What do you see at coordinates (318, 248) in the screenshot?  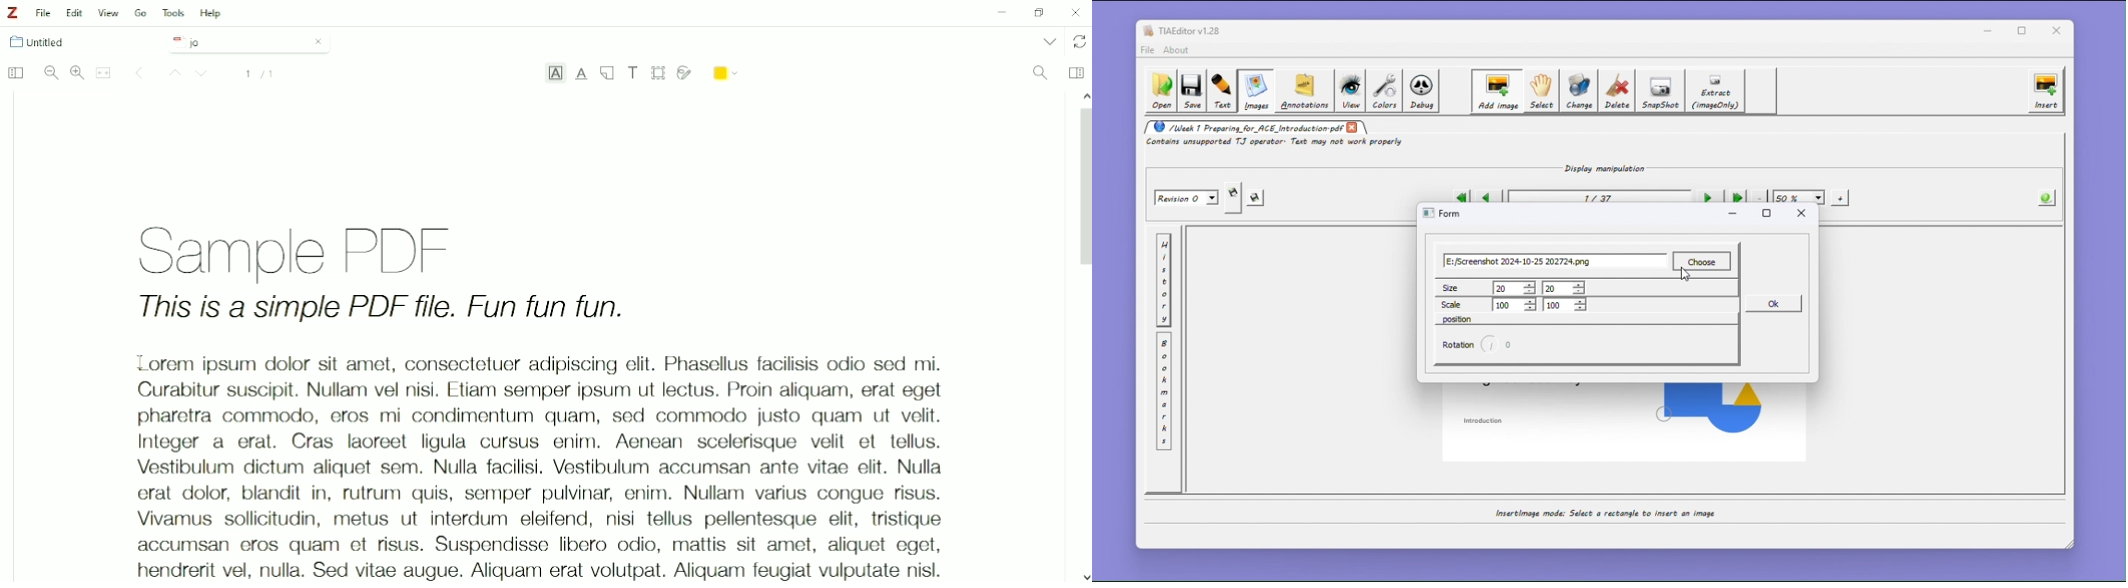 I see `Sample PDF` at bounding box center [318, 248].